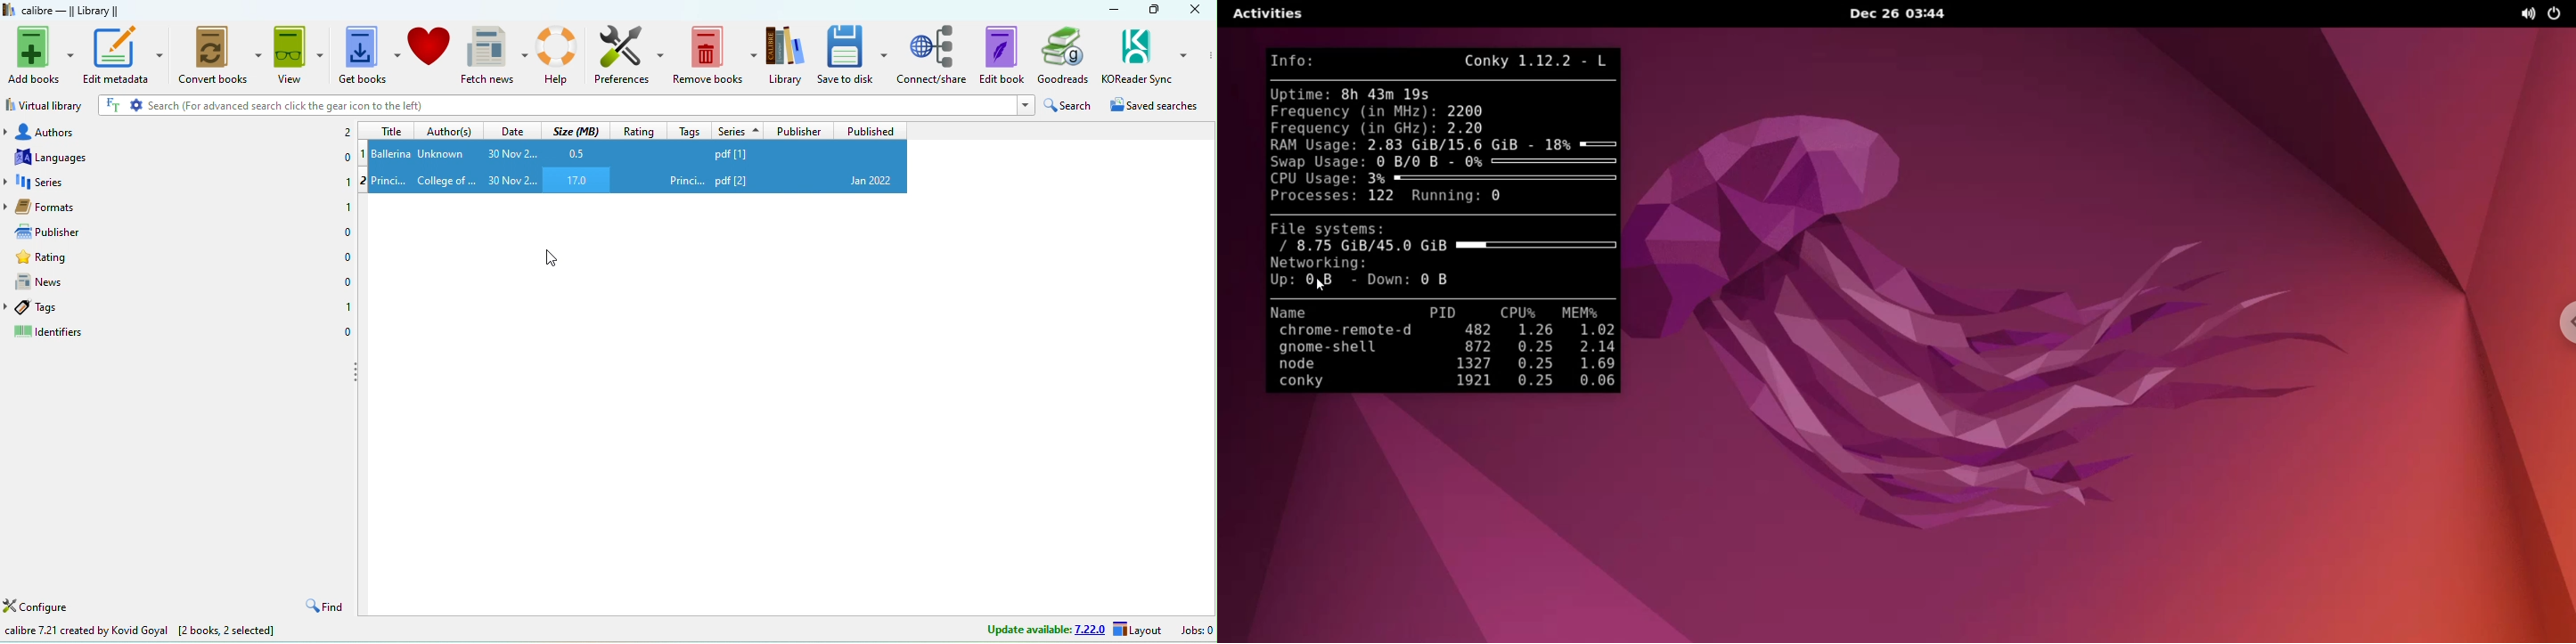  I want to click on virtual library, so click(45, 104).